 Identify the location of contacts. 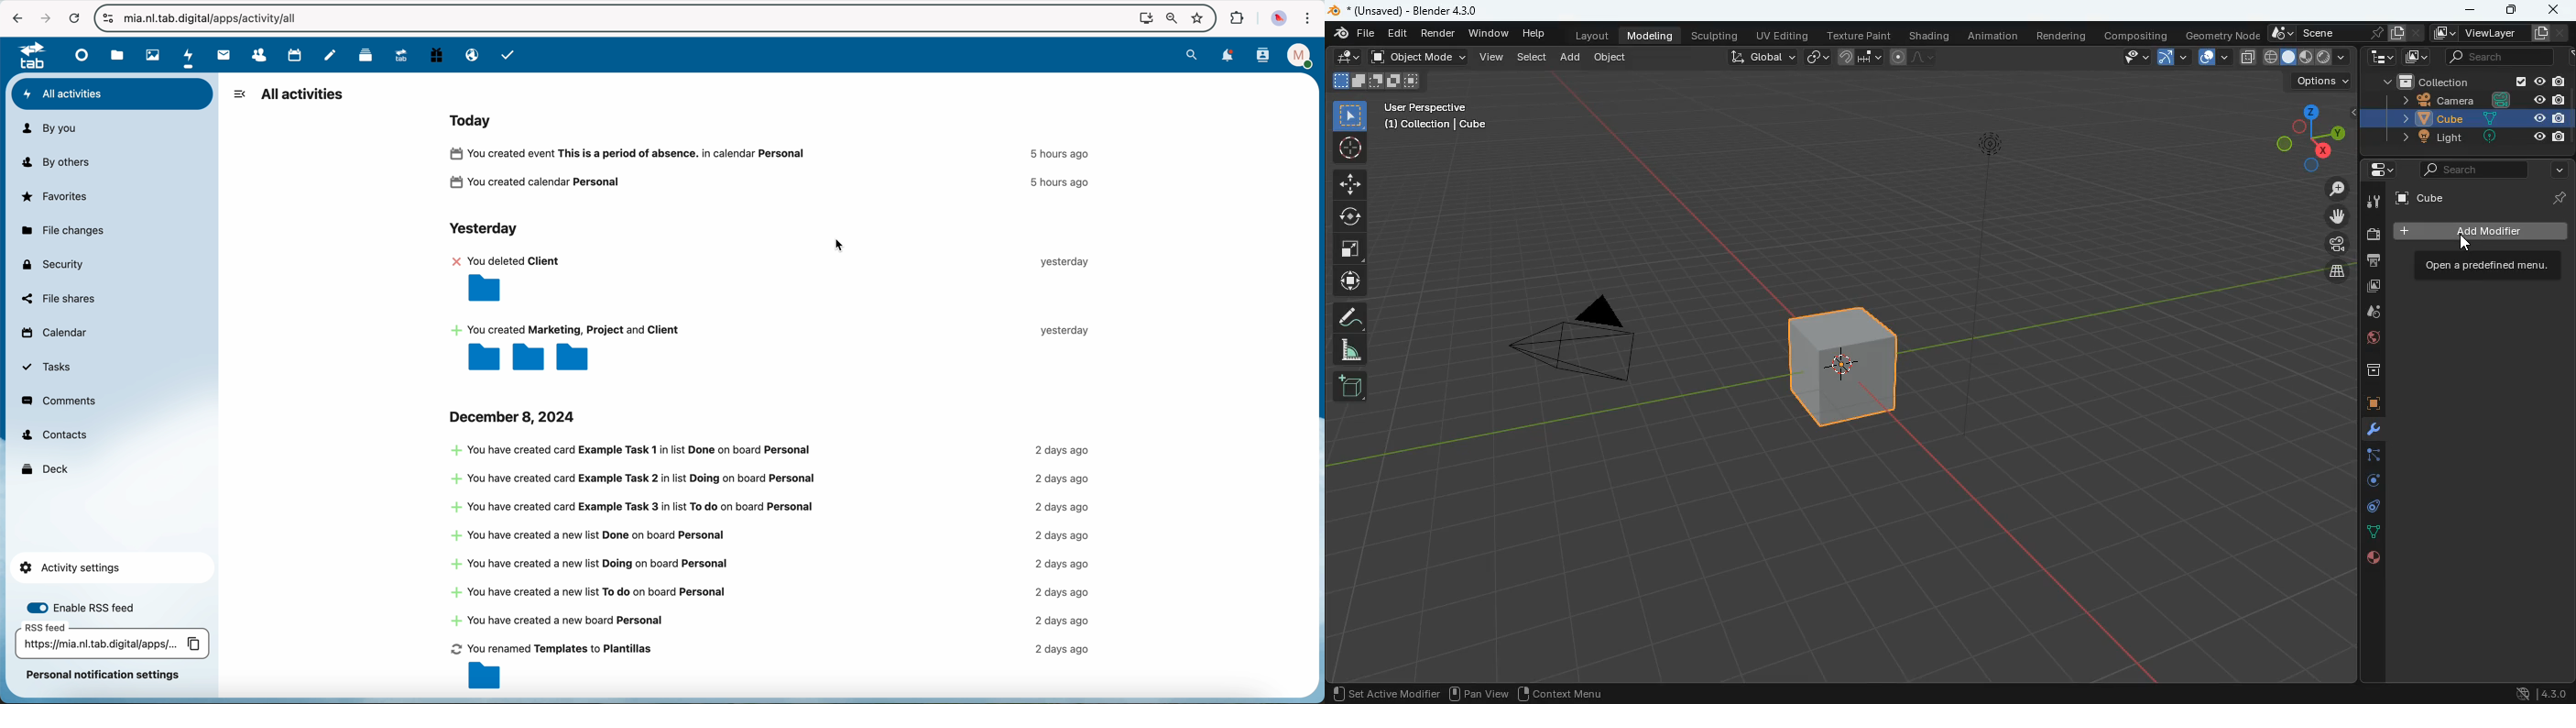
(54, 436).